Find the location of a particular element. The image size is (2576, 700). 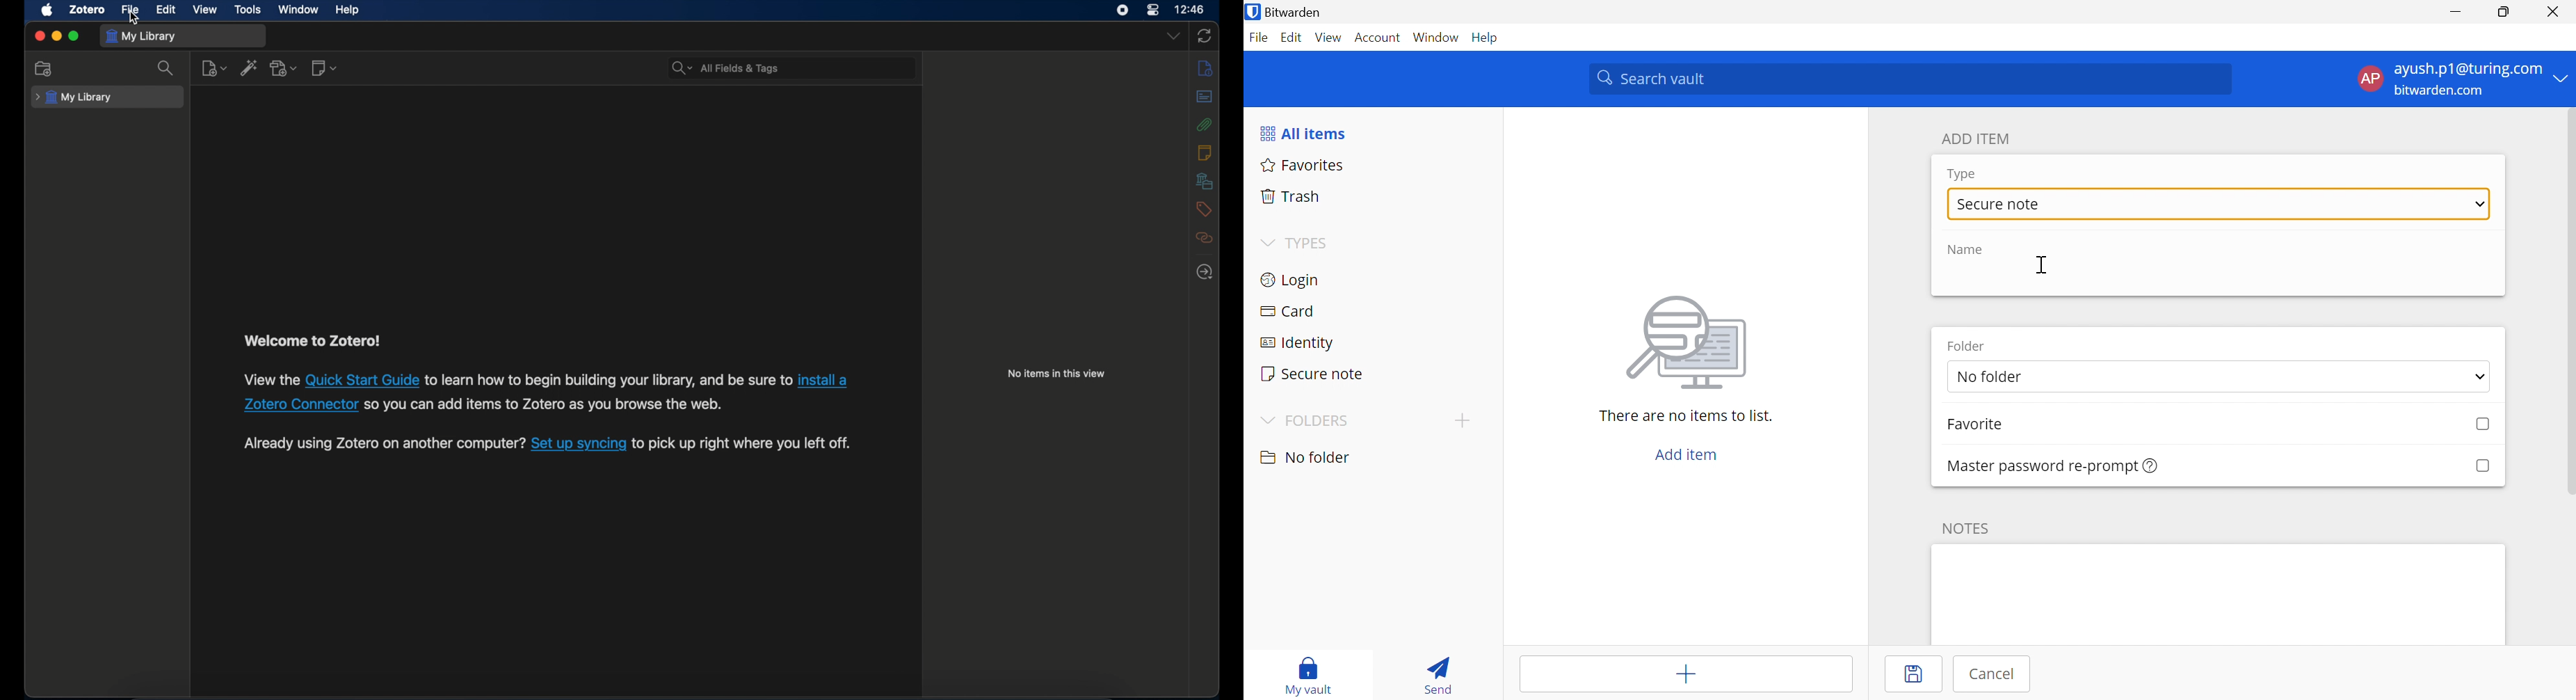

add attachment is located at coordinates (285, 68).